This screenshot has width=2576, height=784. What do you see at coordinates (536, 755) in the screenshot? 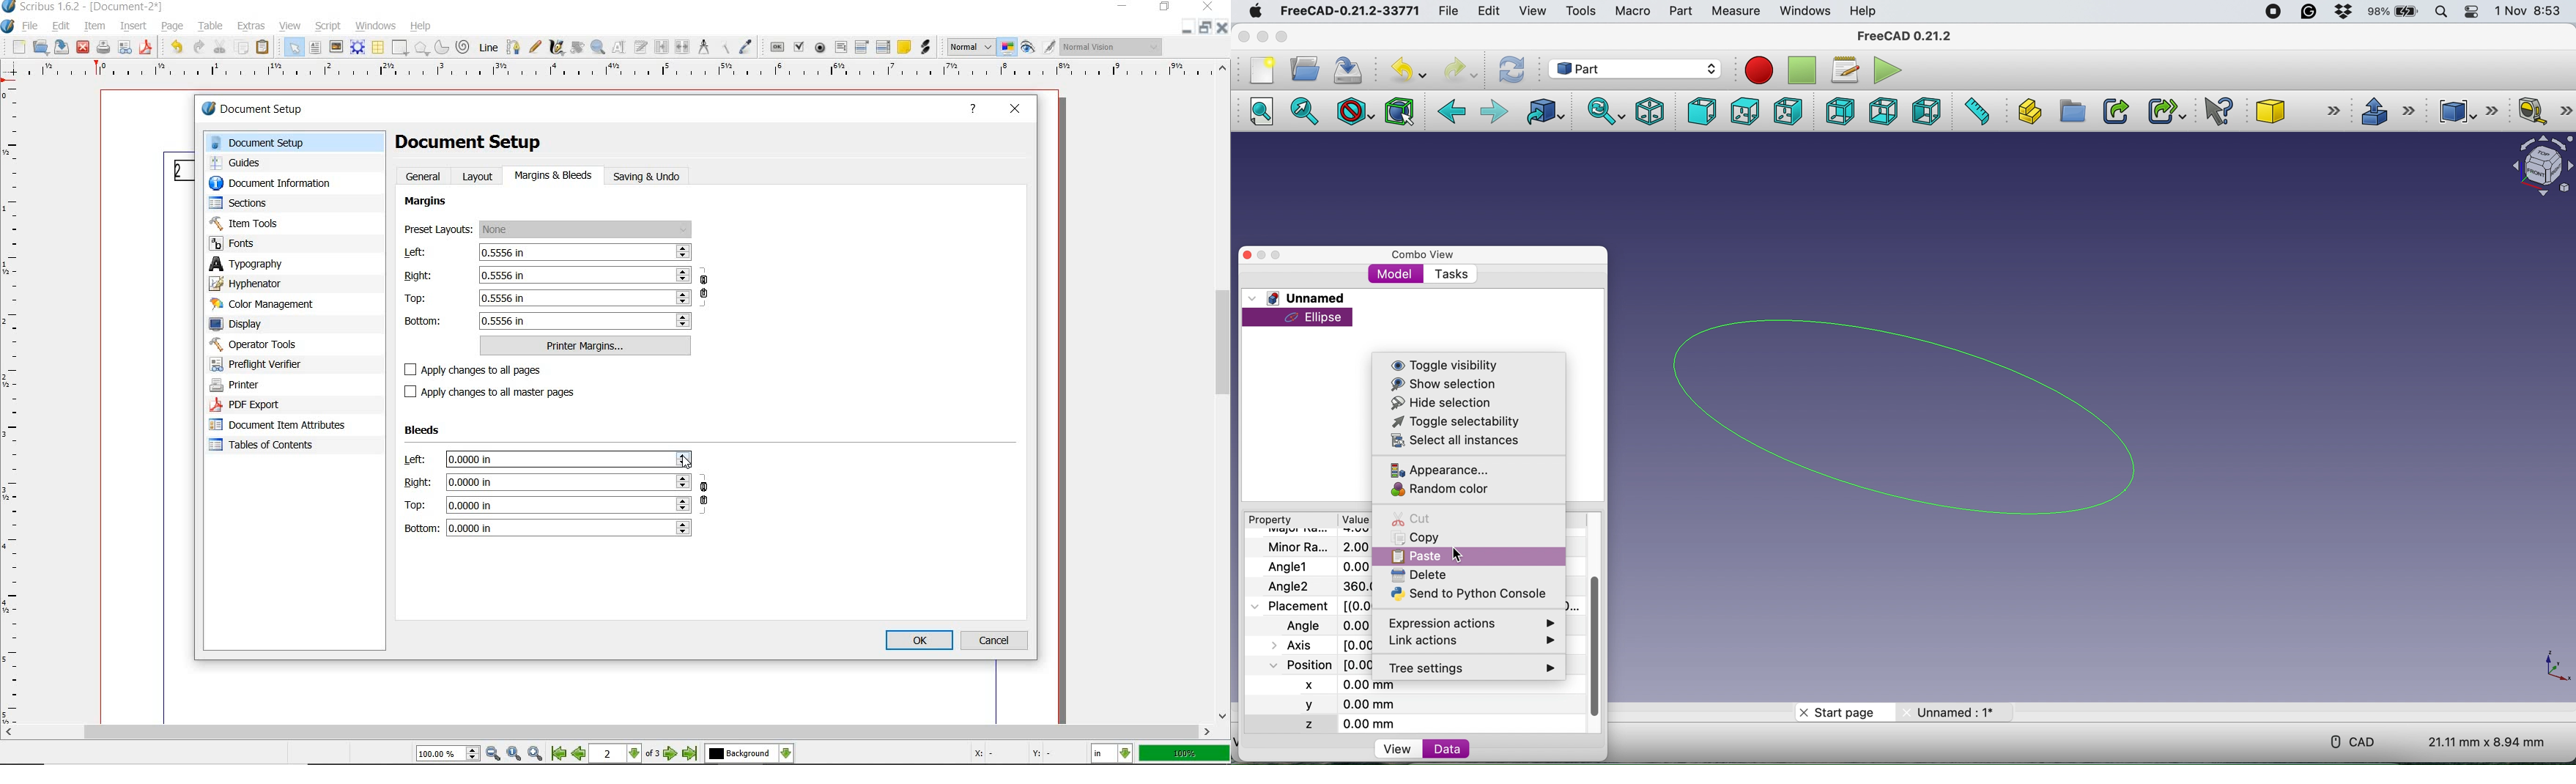
I see `Zoom In` at bounding box center [536, 755].